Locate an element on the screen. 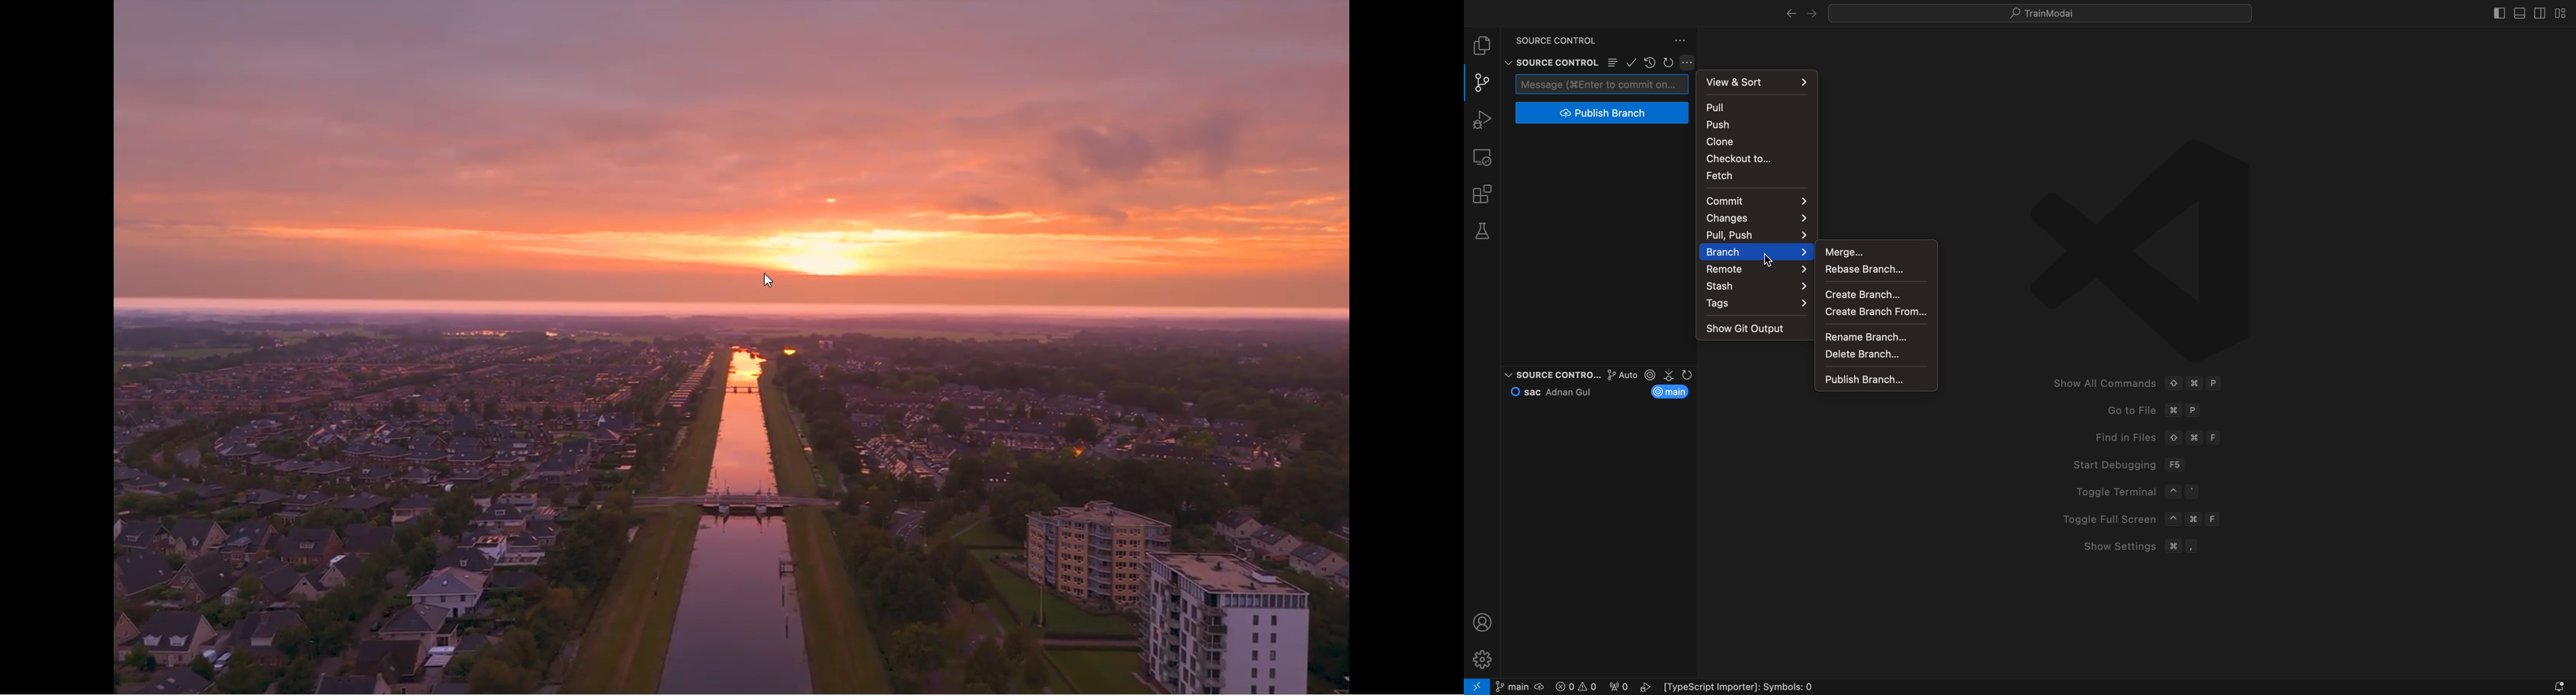 The width and height of the screenshot is (2576, 700). commit is located at coordinates (1755, 200).